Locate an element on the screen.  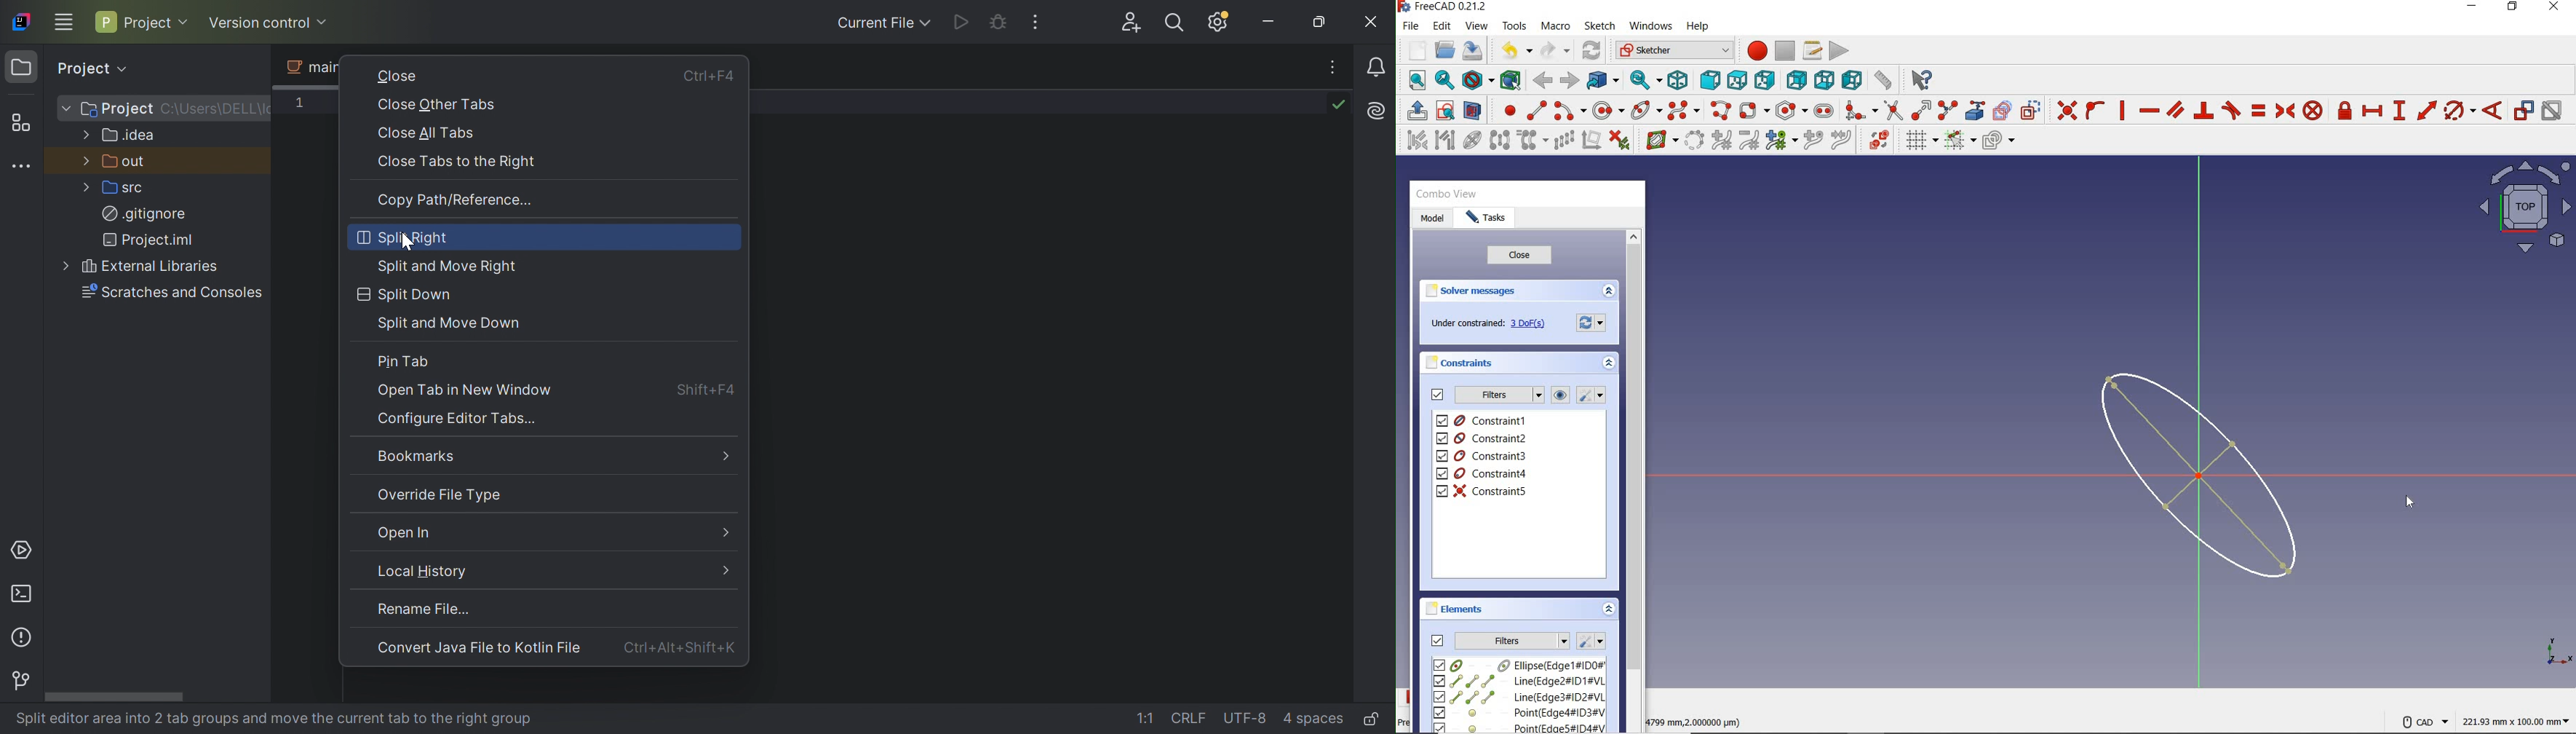
refresh is located at coordinates (1593, 51).